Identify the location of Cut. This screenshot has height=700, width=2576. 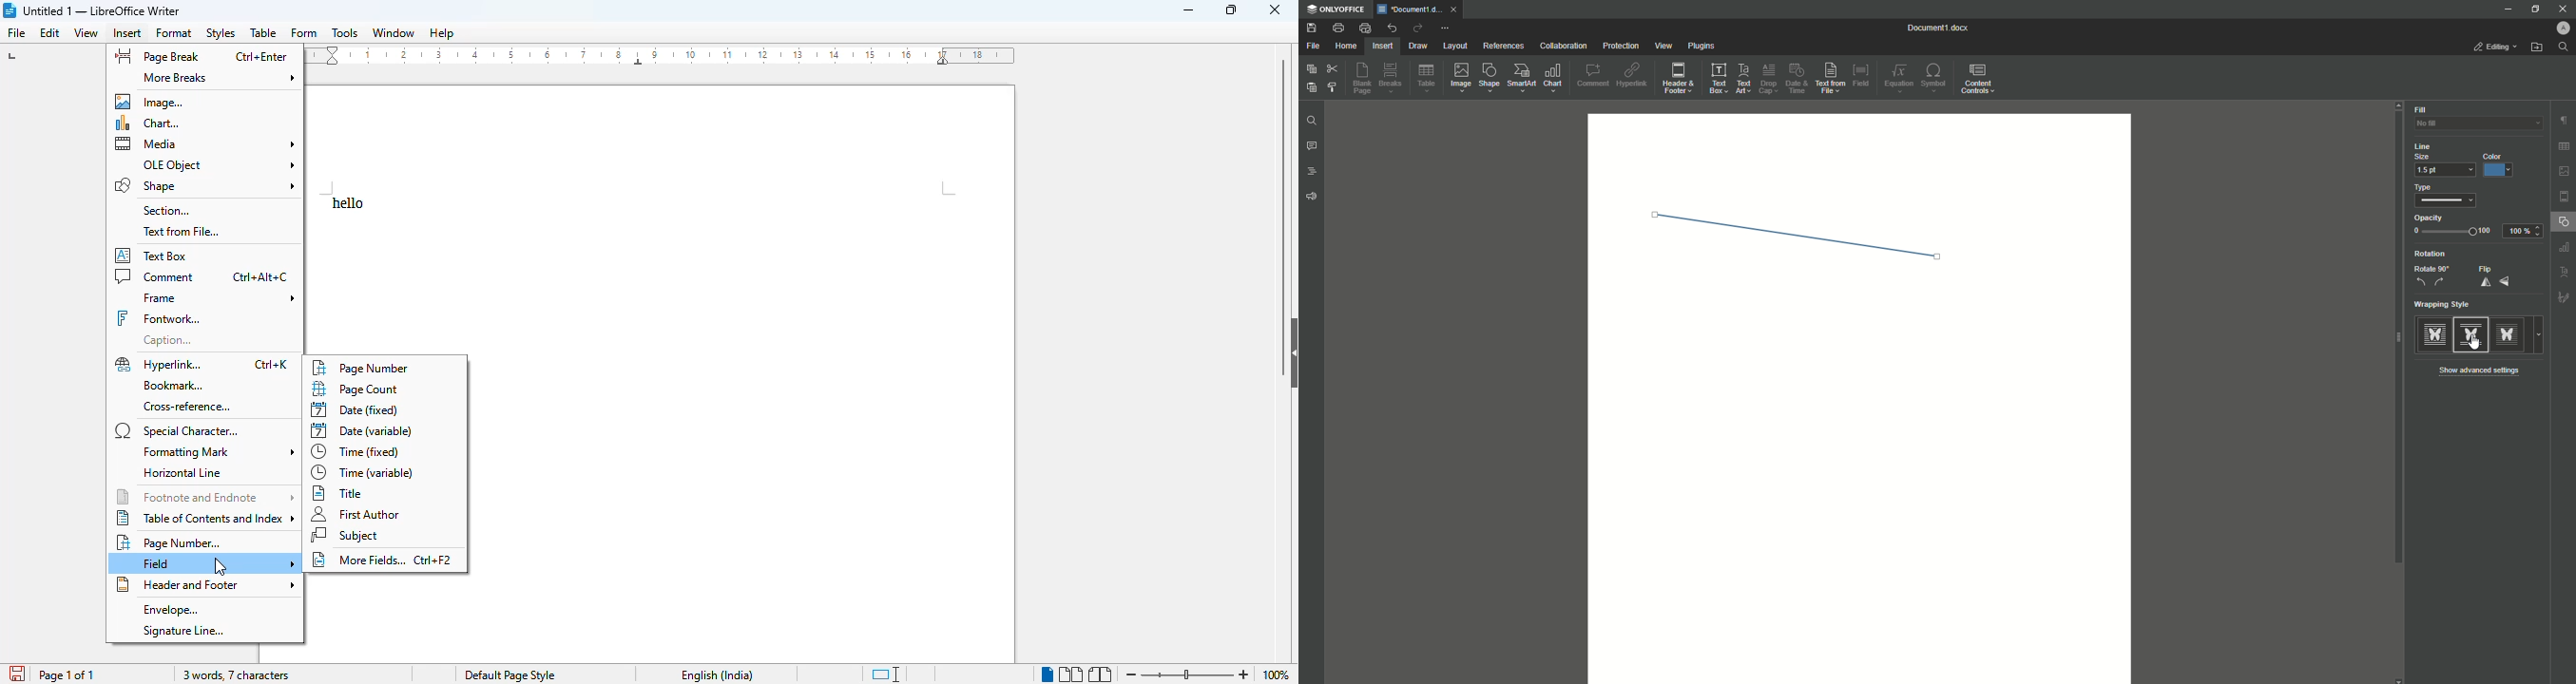
(1332, 69).